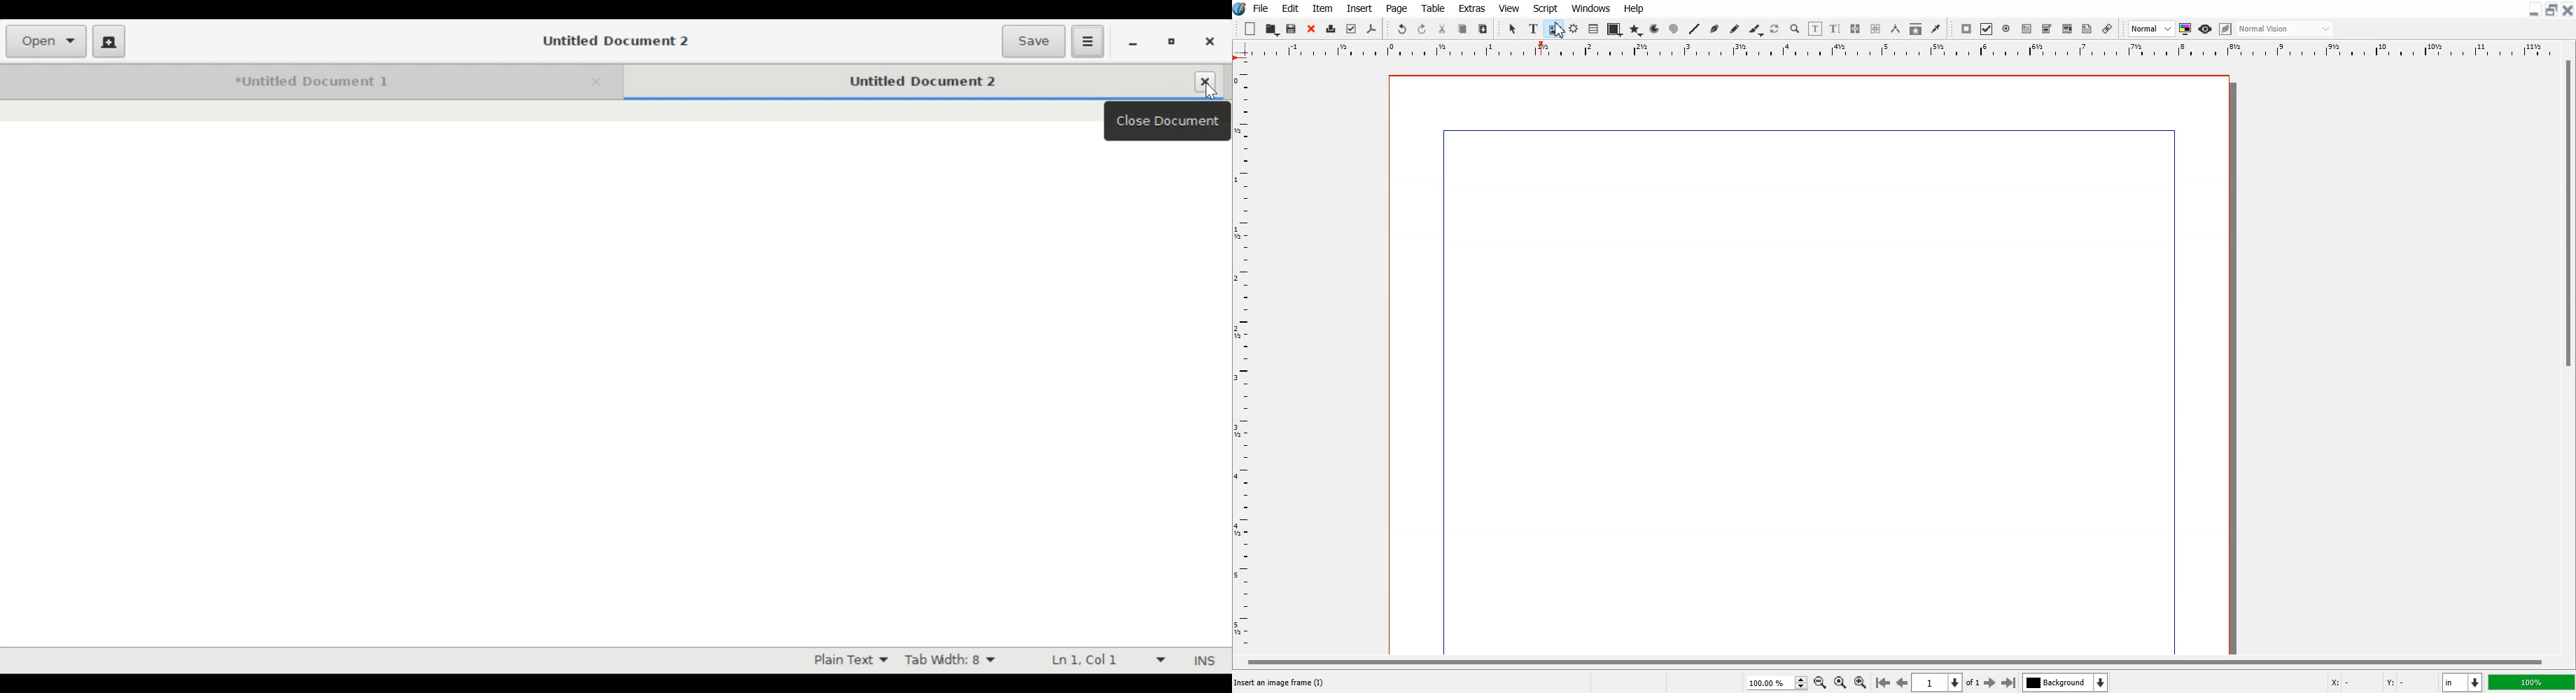 Image resolution: width=2576 pixels, height=700 pixels. What do you see at coordinates (1816, 29) in the screenshot?
I see `Edit Content of Frame` at bounding box center [1816, 29].